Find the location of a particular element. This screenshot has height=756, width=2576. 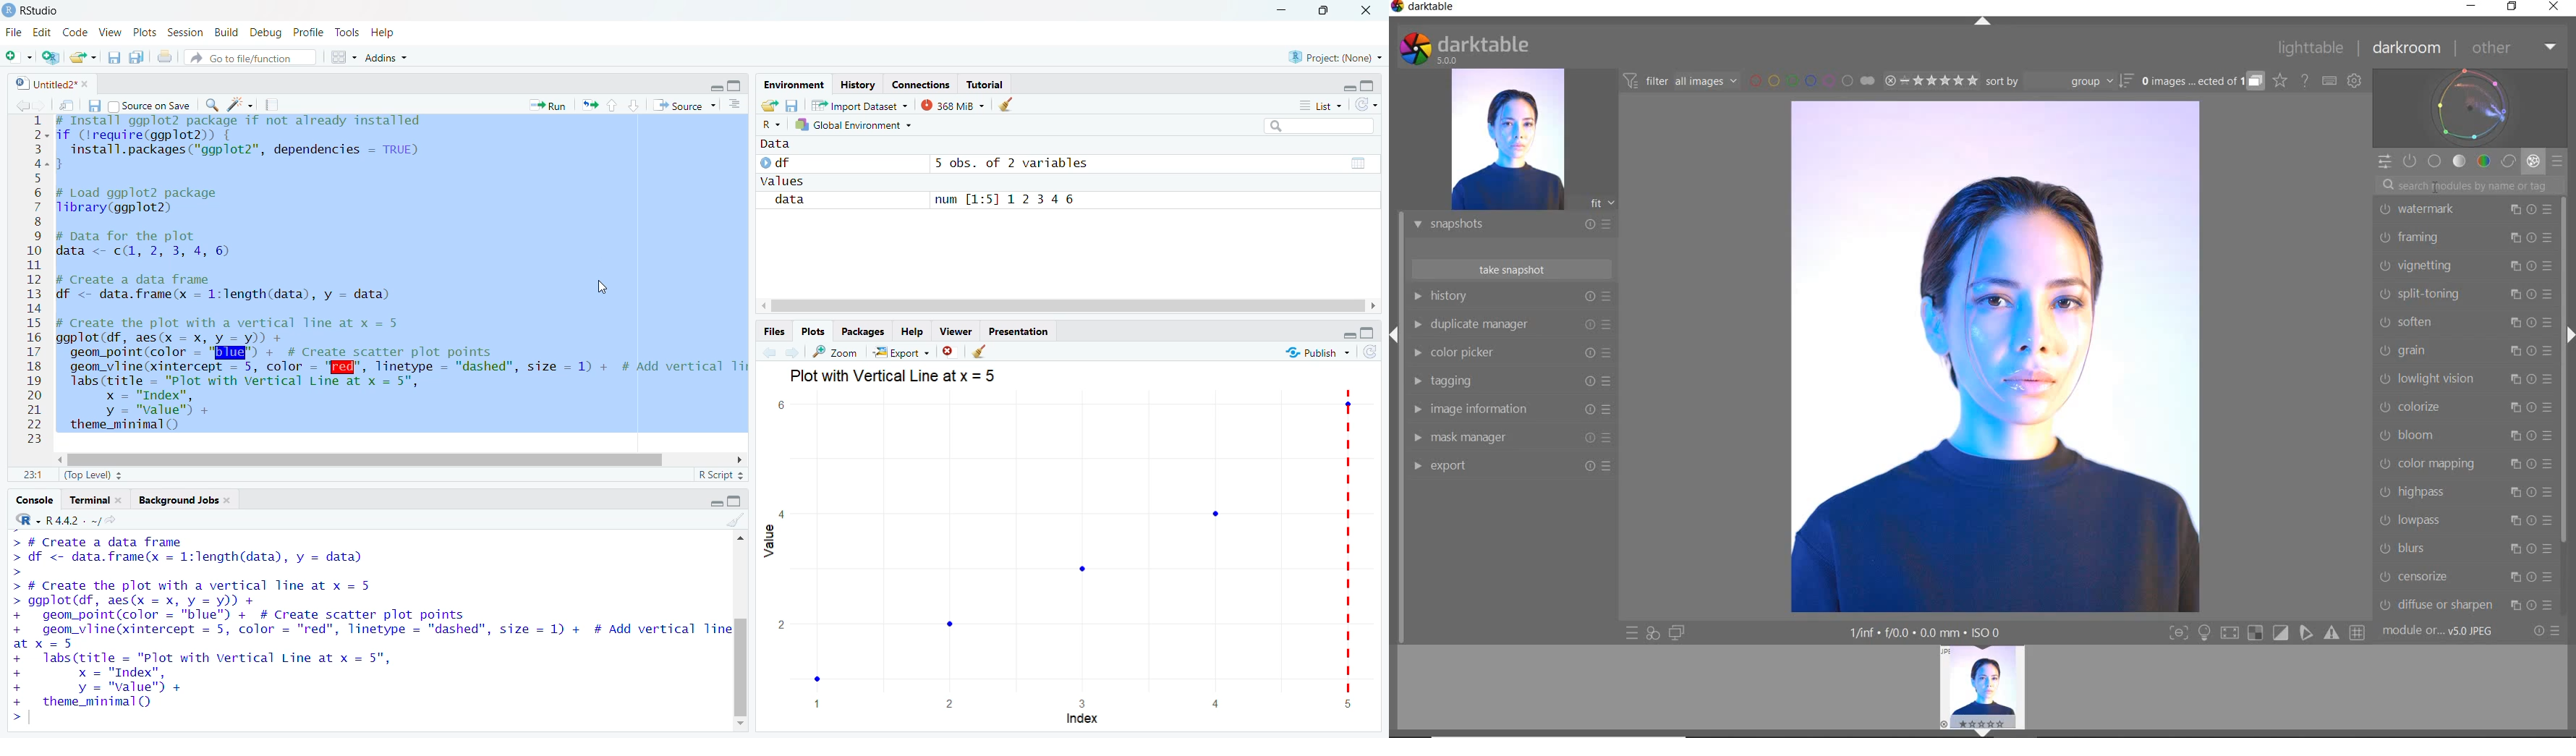

maximise is located at coordinates (1326, 11).